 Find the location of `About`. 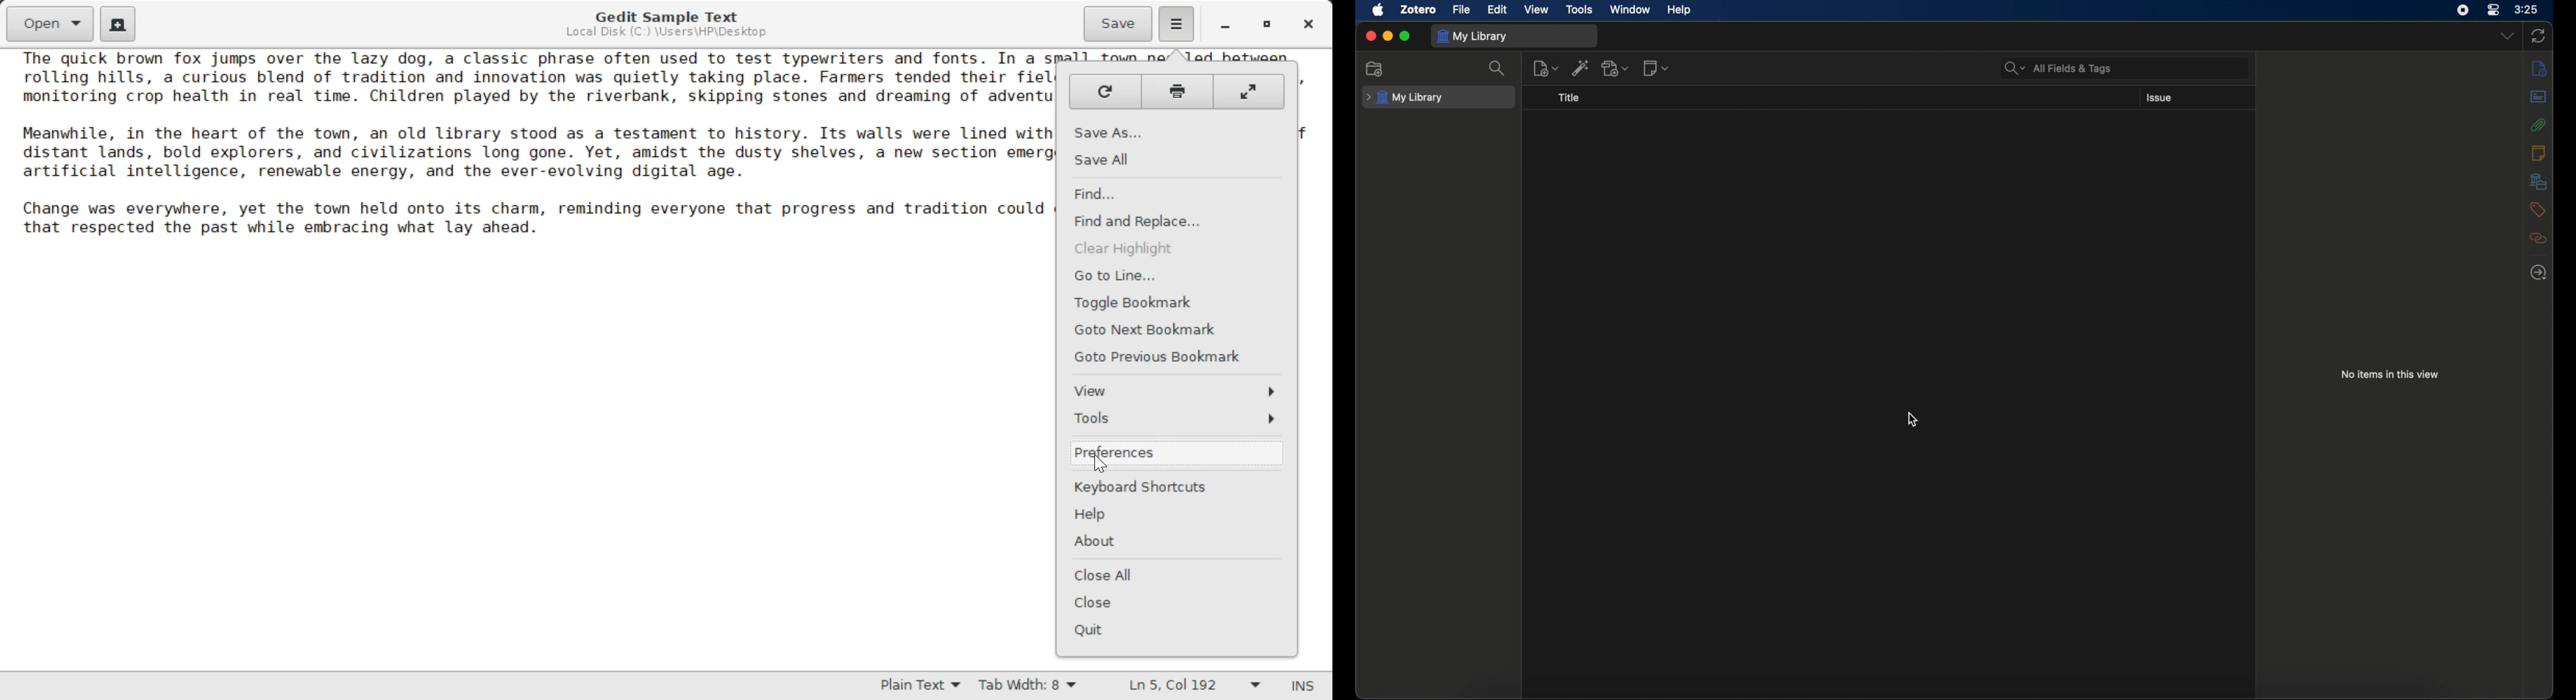

About is located at coordinates (1108, 540).